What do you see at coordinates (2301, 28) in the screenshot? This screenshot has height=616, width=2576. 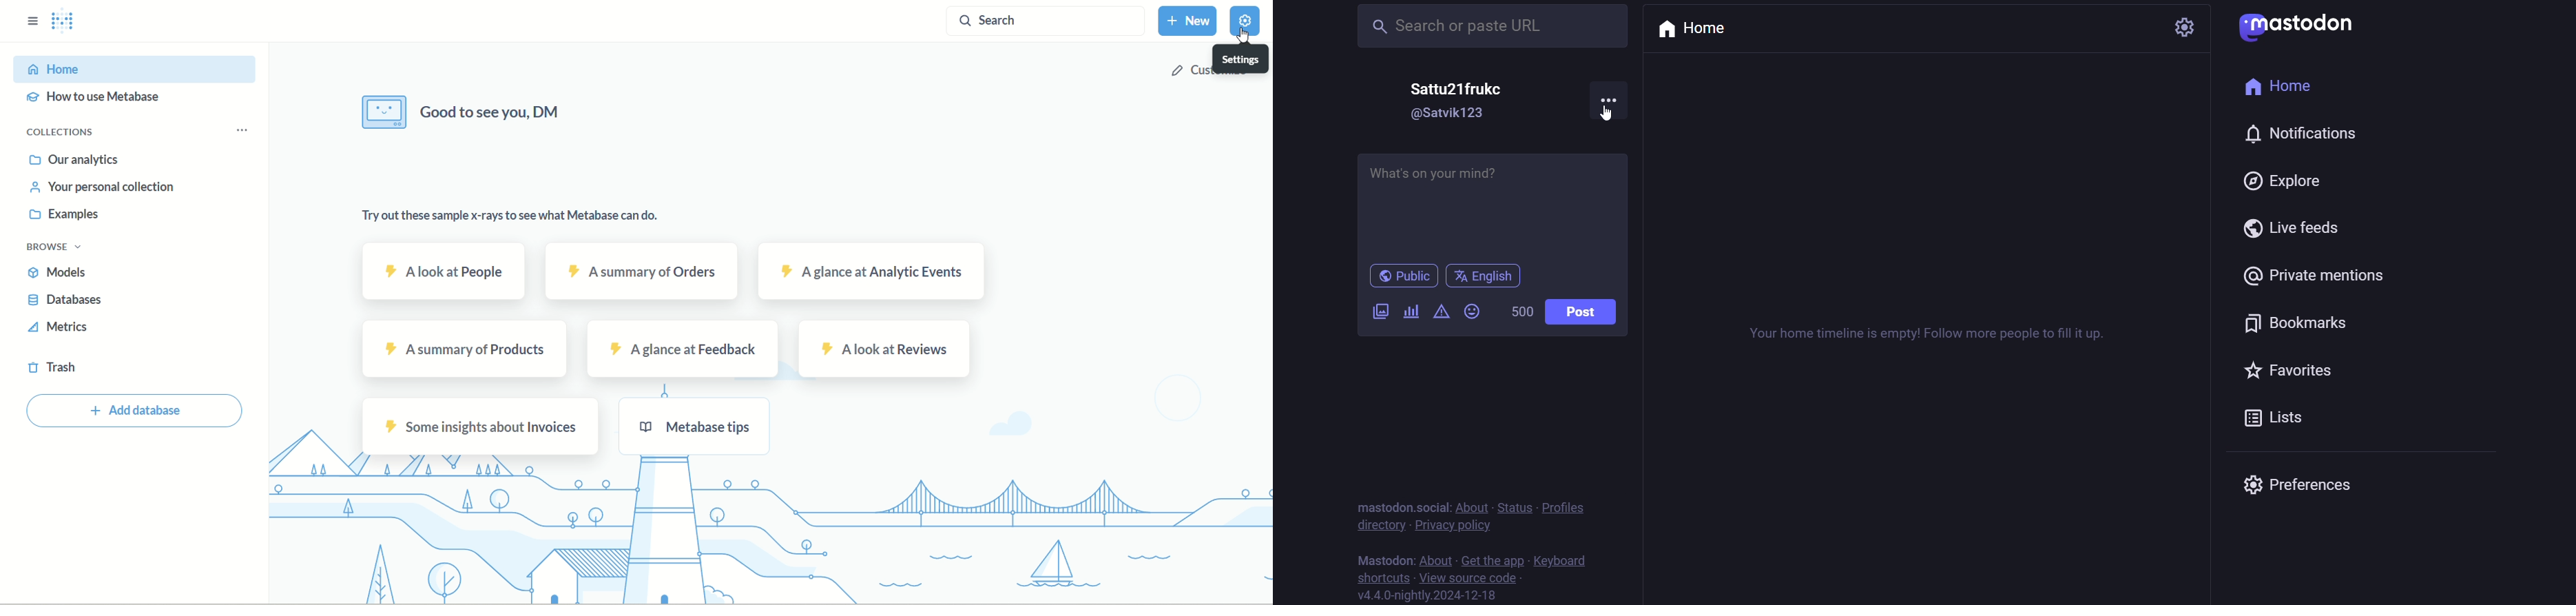 I see `logo` at bounding box center [2301, 28].